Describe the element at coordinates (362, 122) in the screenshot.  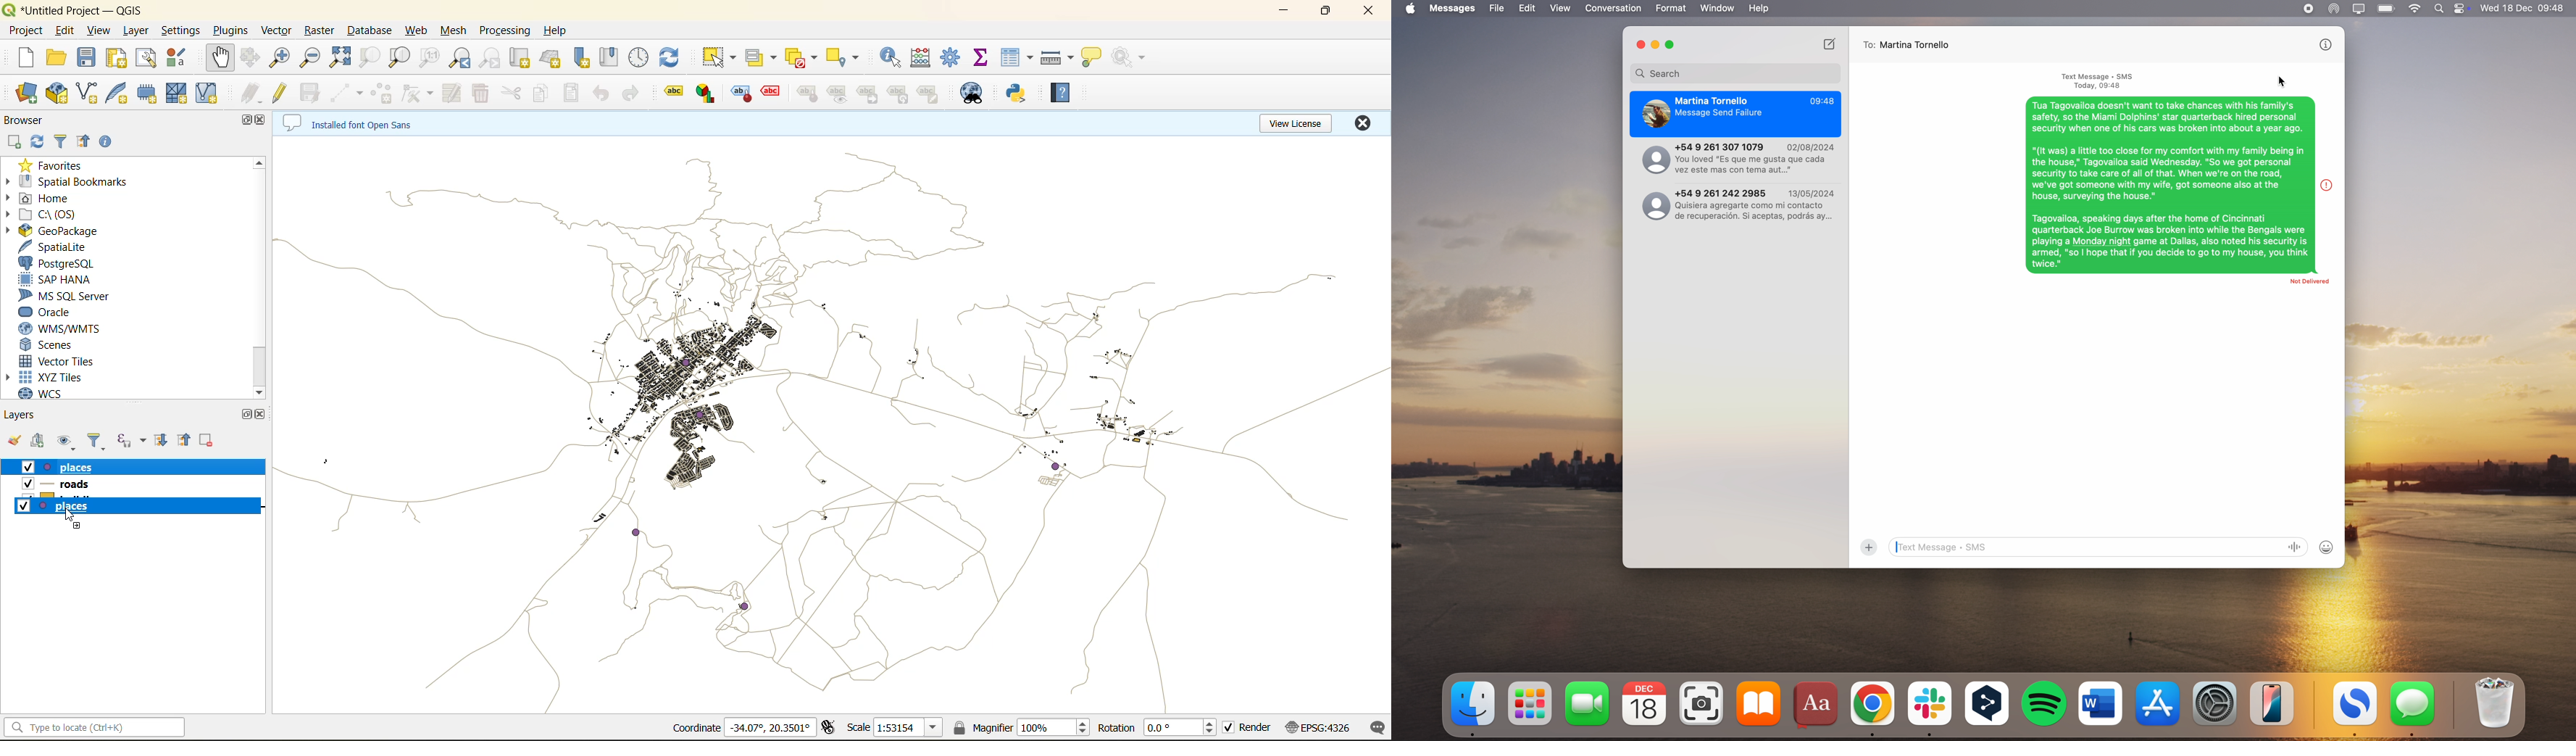
I see `metadata` at that location.